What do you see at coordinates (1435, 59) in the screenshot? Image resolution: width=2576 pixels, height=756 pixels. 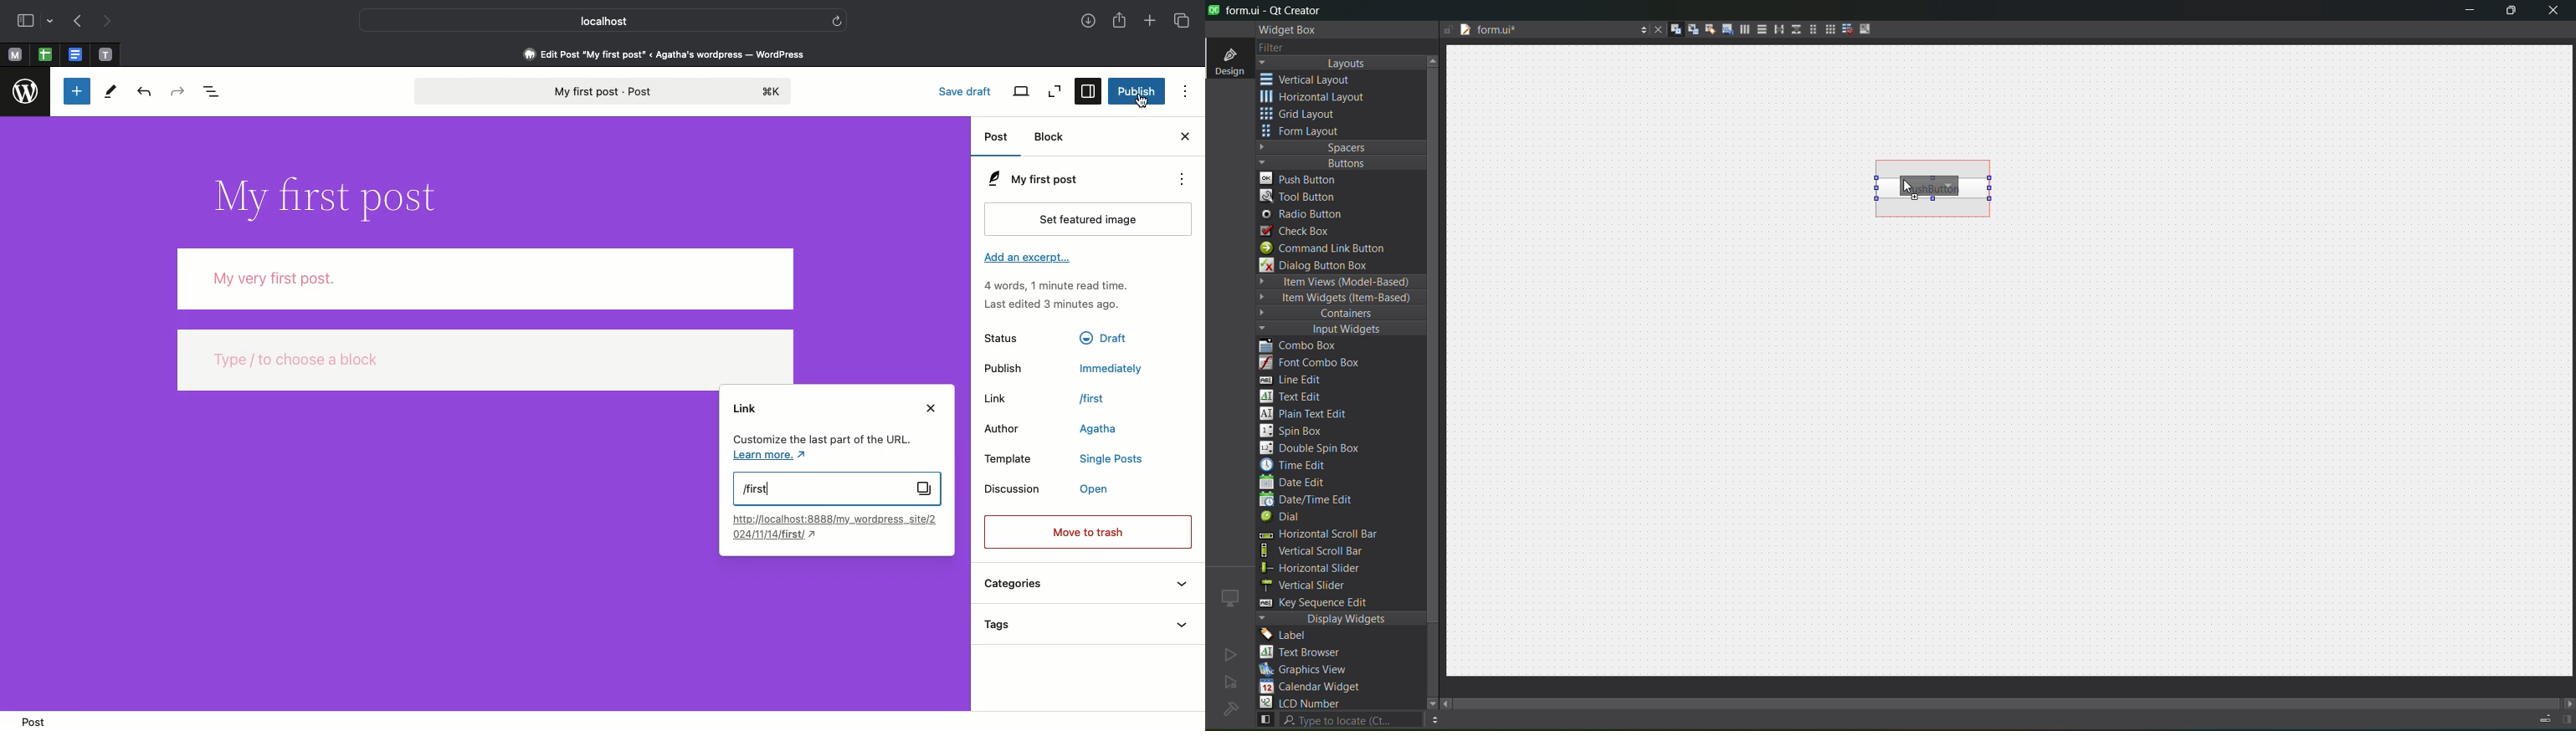 I see `move up` at bounding box center [1435, 59].